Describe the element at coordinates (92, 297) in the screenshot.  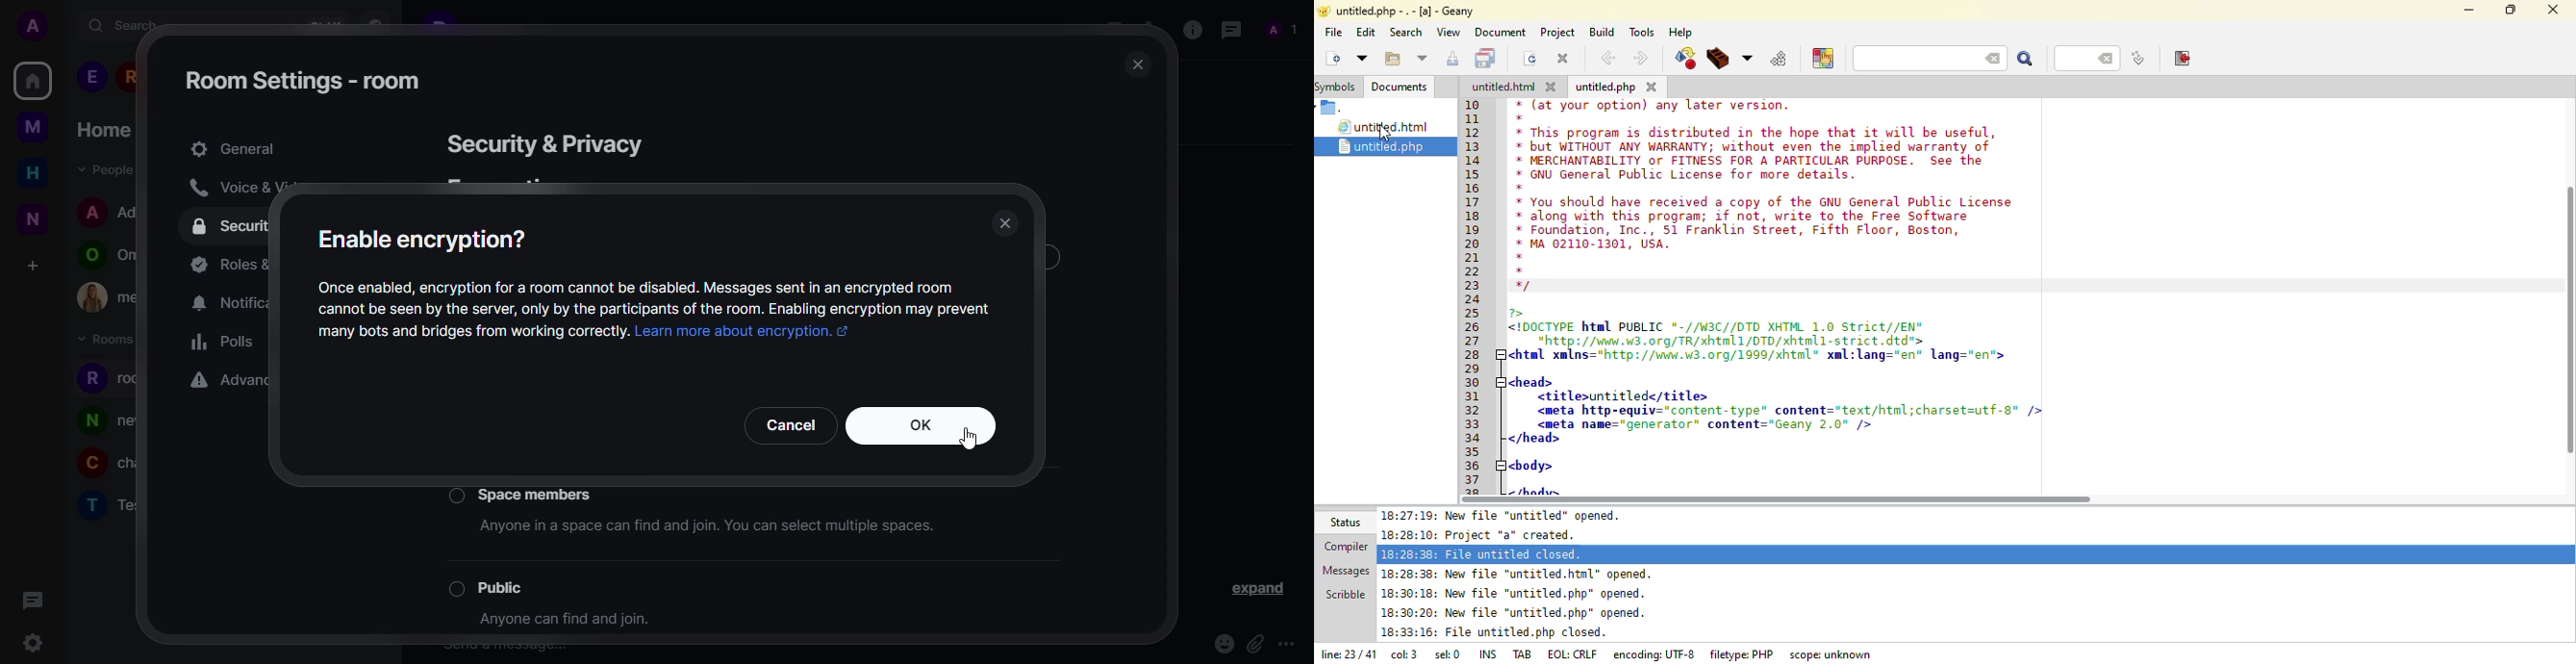
I see `profile image` at that location.